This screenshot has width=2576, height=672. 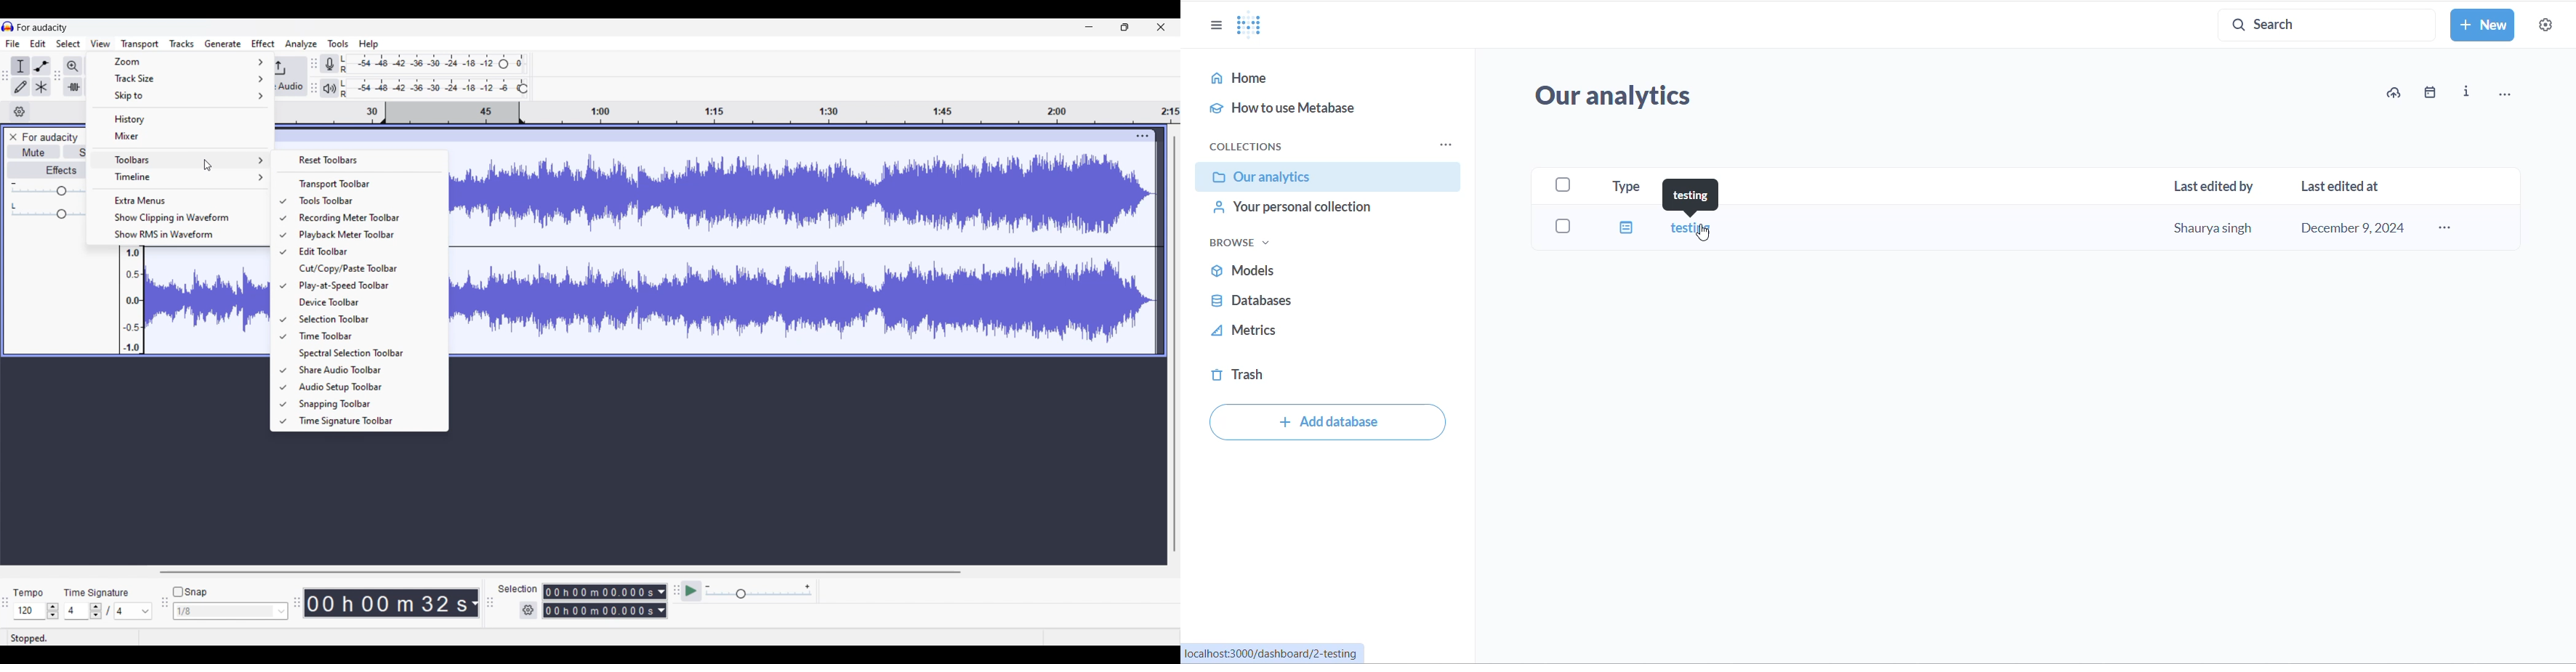 I want to click on Select menu, so click(x=68, y=44).